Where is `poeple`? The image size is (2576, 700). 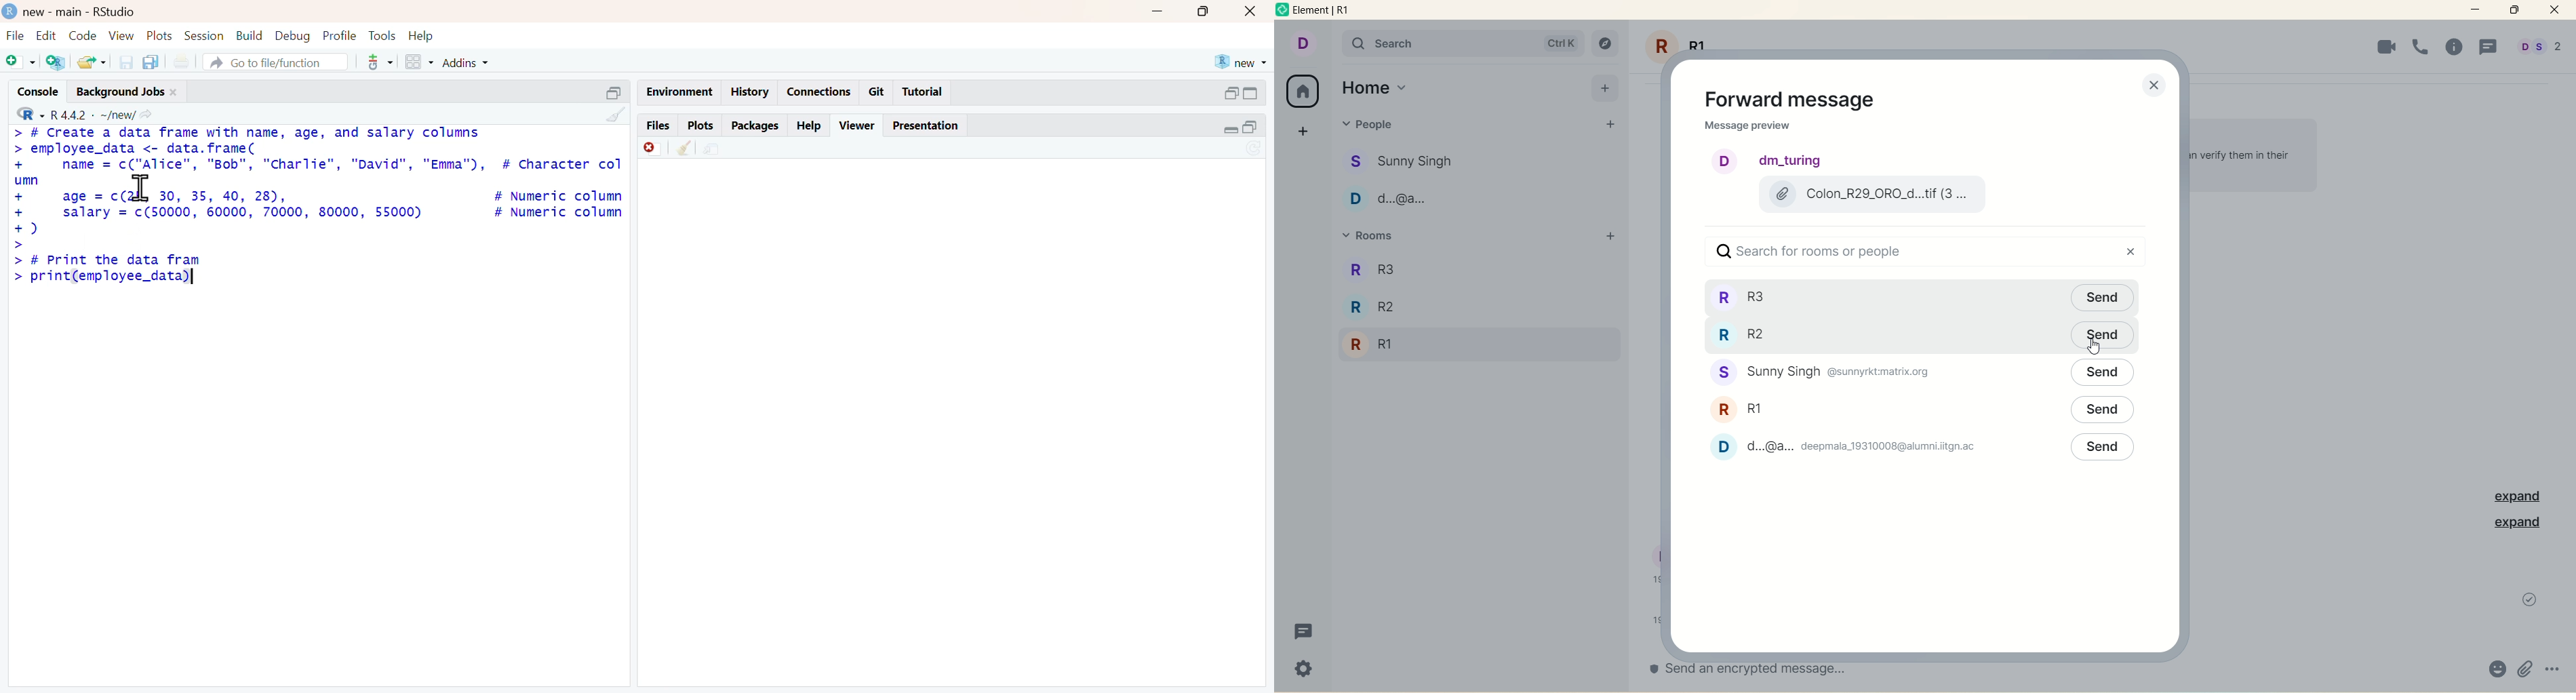 poeple is located at coordinates (1400, 201).